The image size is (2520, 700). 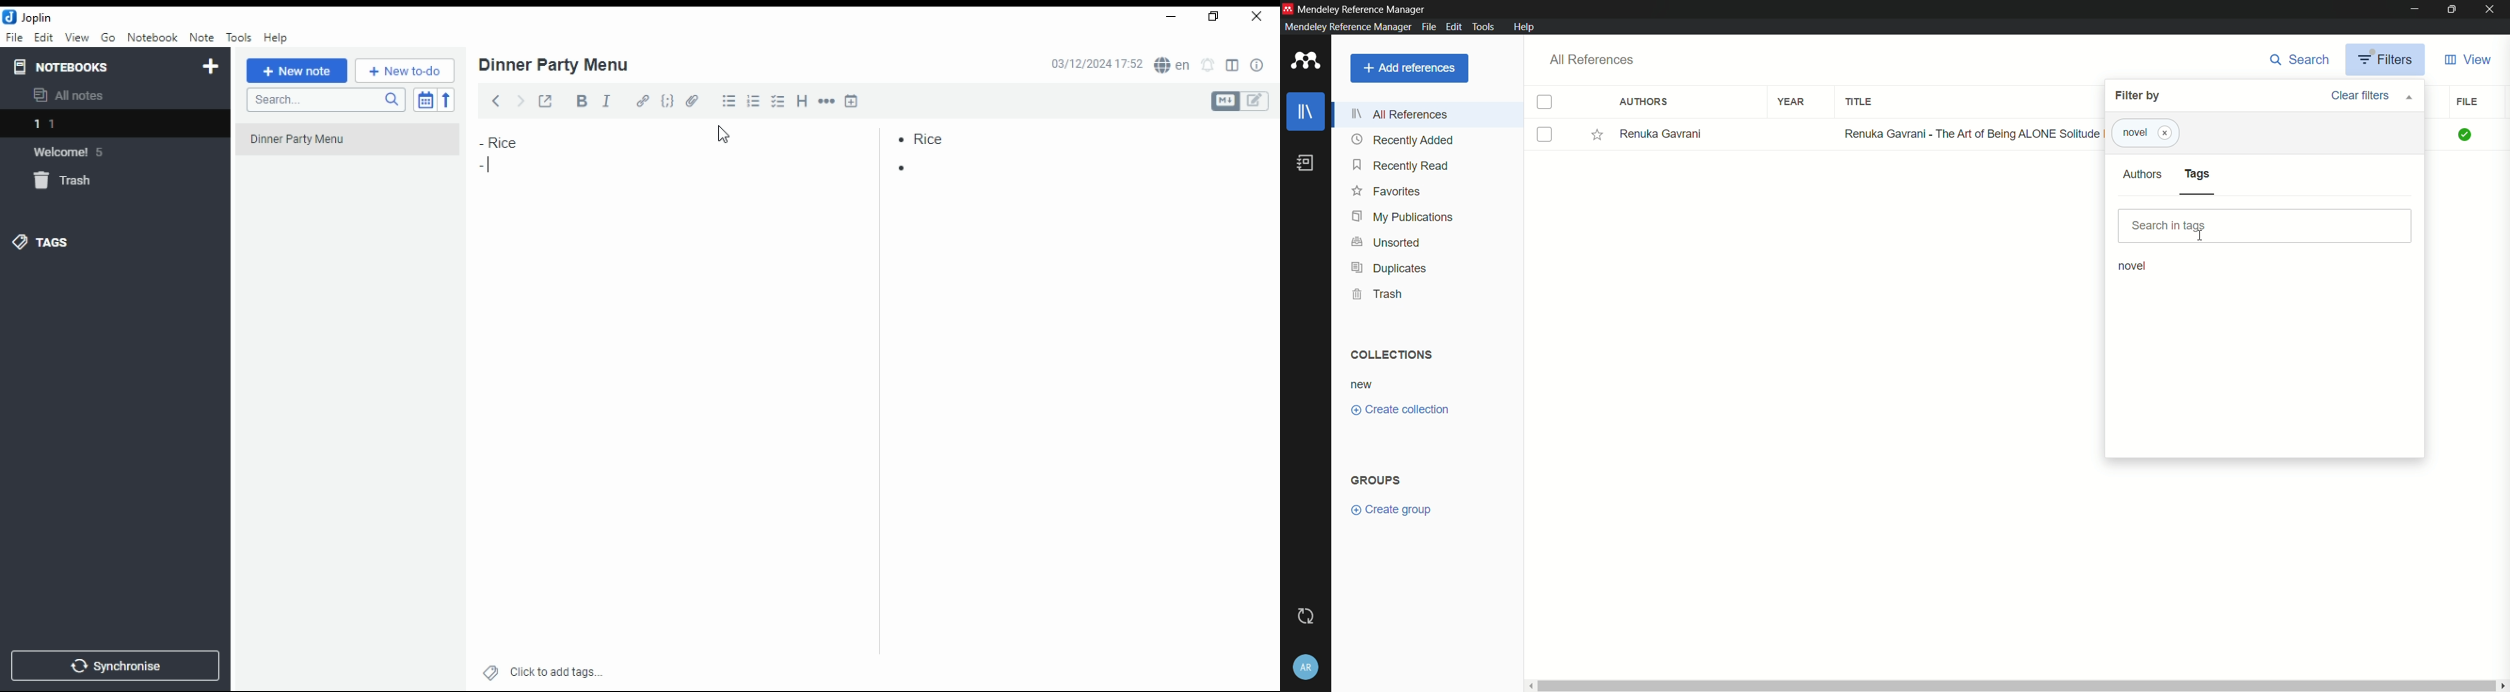 What do you see at coordinates (55, 242) in the screenshot?
I see `tags` at bounding box center [55, 242].